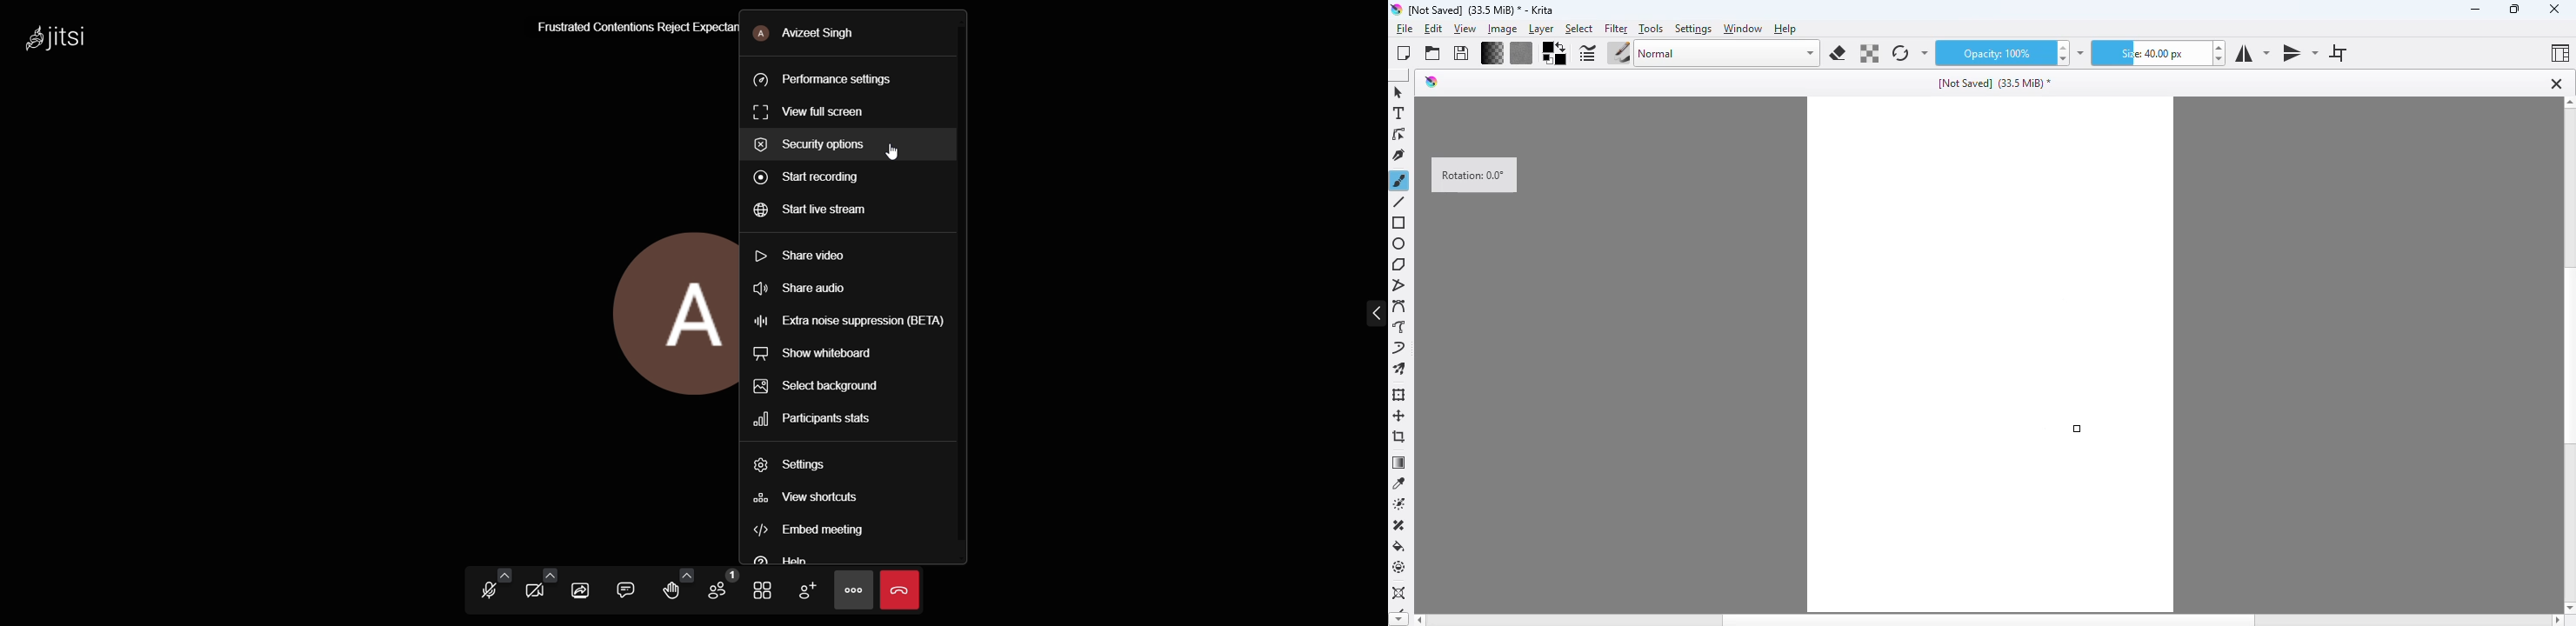  Describe the element at coordinates (1995, 82) in the screenshot. I see `[Not Saved] (33.5 MiB) *` at that location.